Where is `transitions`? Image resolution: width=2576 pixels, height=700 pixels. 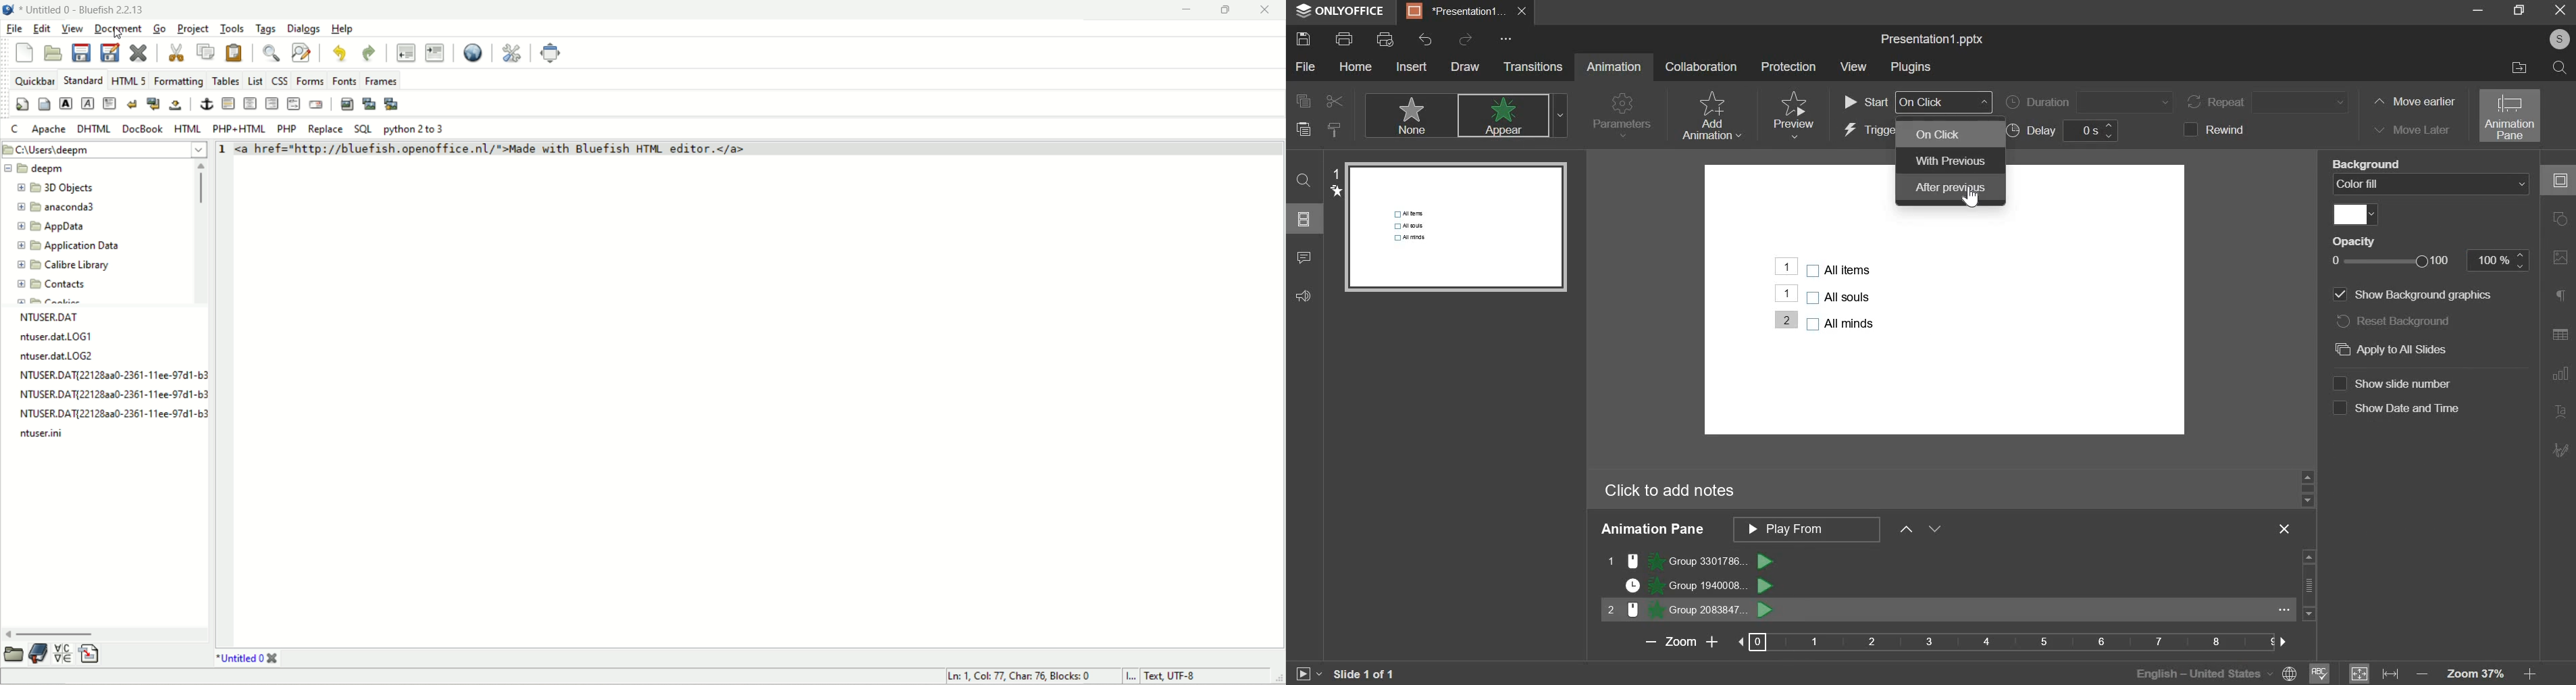
transitions is located at coordinates (1532, 66).